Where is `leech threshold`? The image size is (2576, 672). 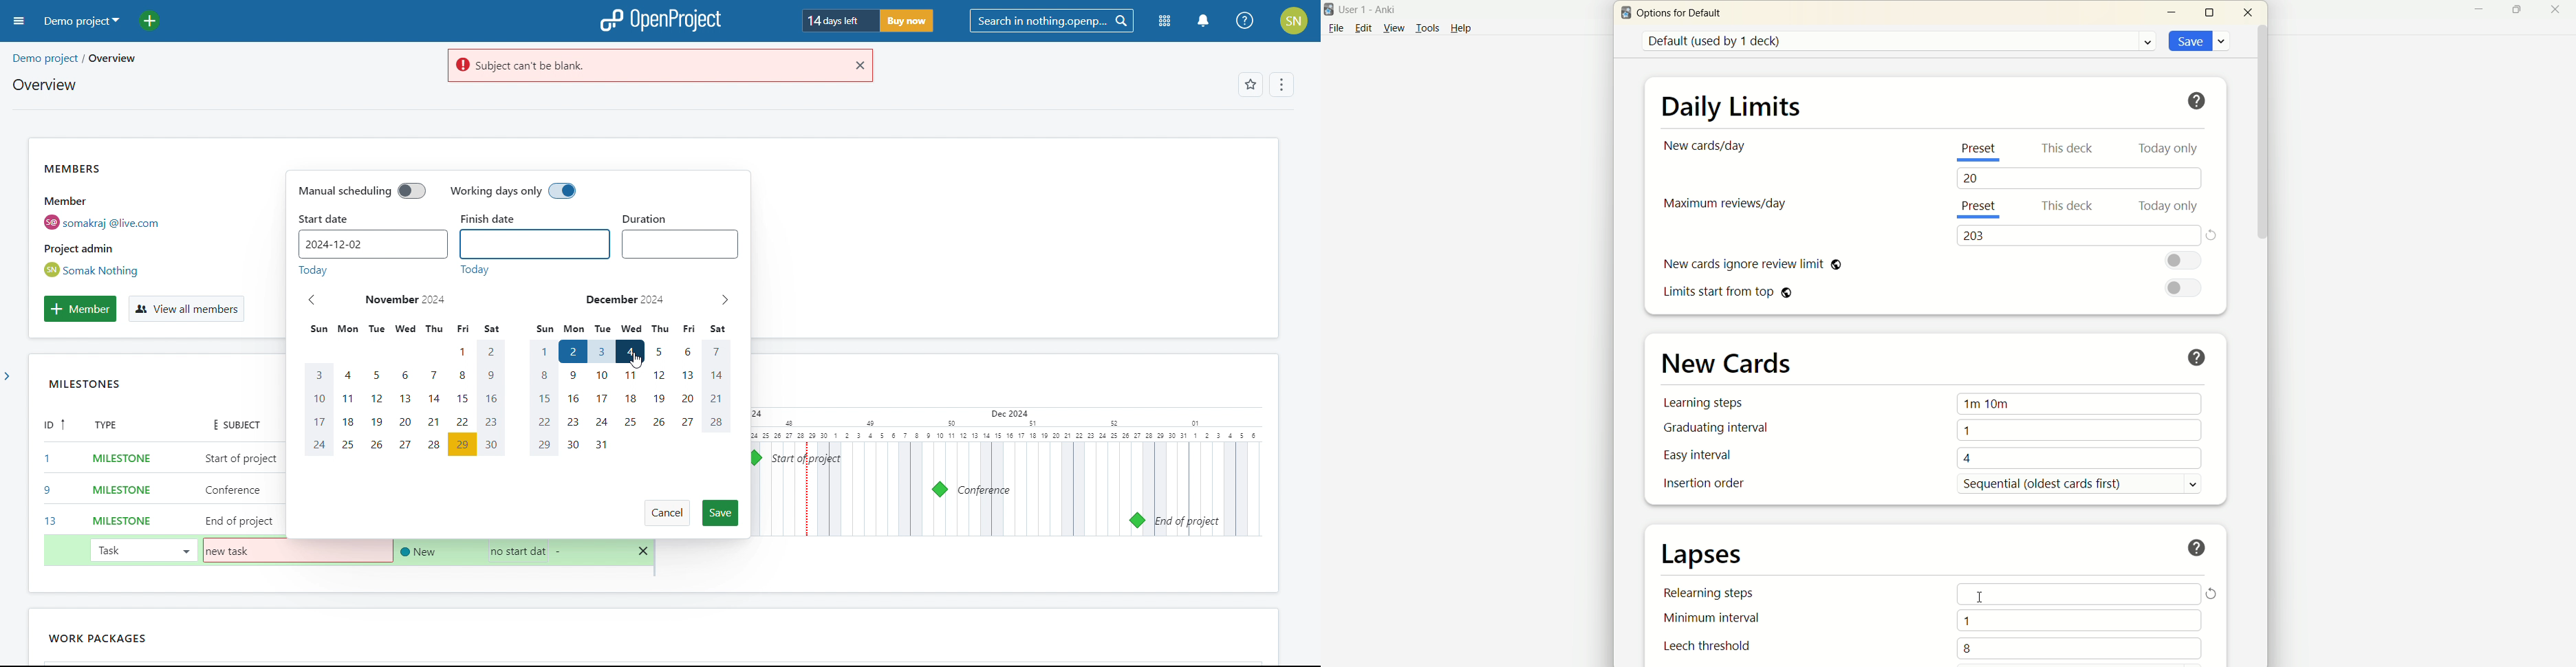 leech threshold is located at coordinates (1708, 647).